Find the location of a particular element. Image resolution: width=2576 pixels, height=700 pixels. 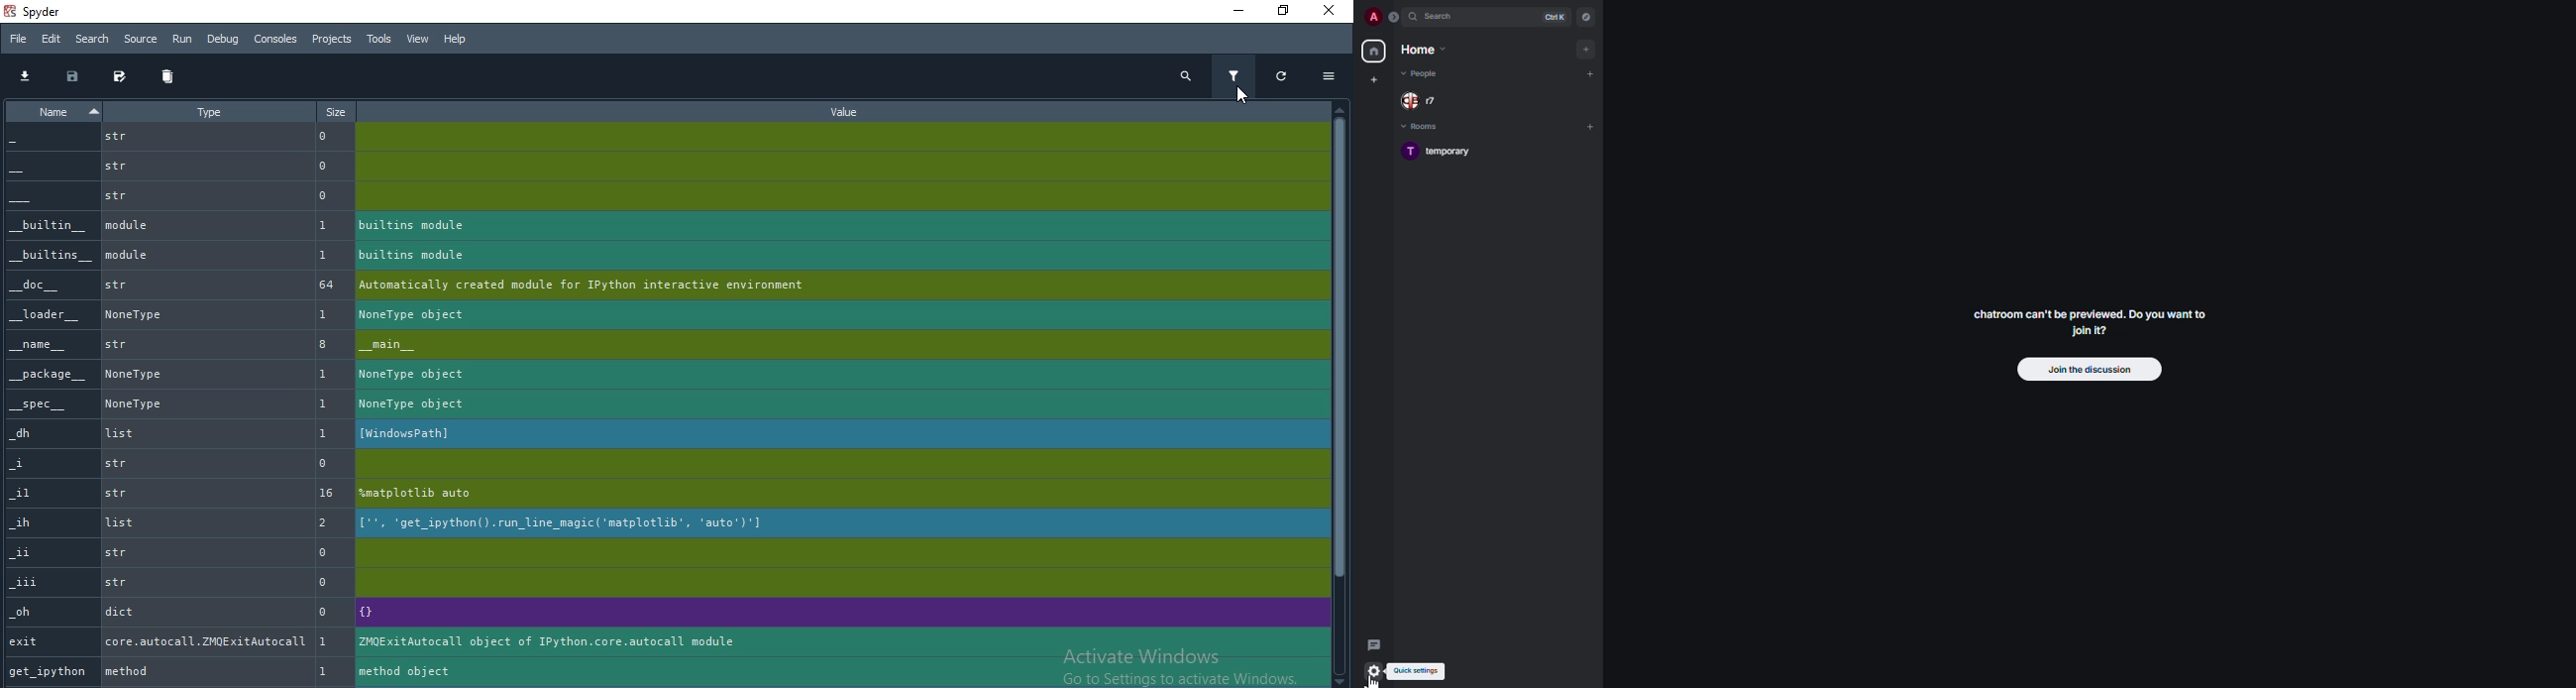

Consoles is located at coordinates (276, 41).